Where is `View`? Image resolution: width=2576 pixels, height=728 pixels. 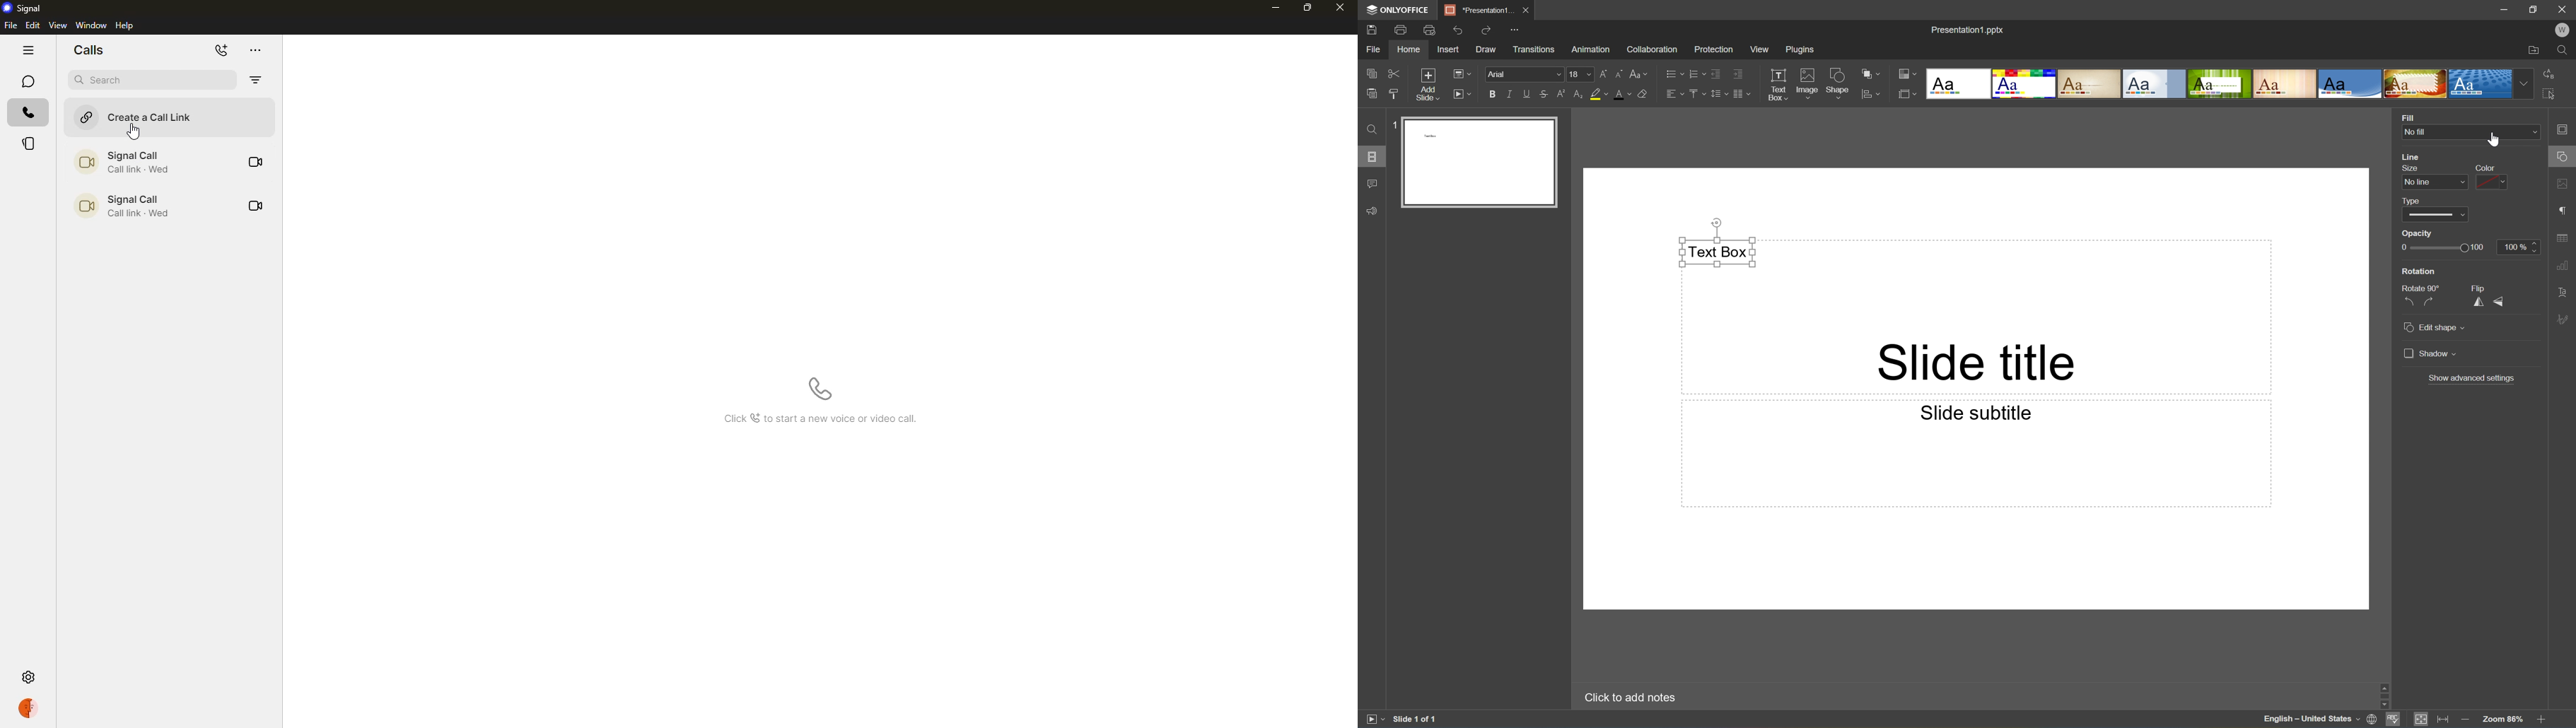
View is located at coordinates (1758, 49).